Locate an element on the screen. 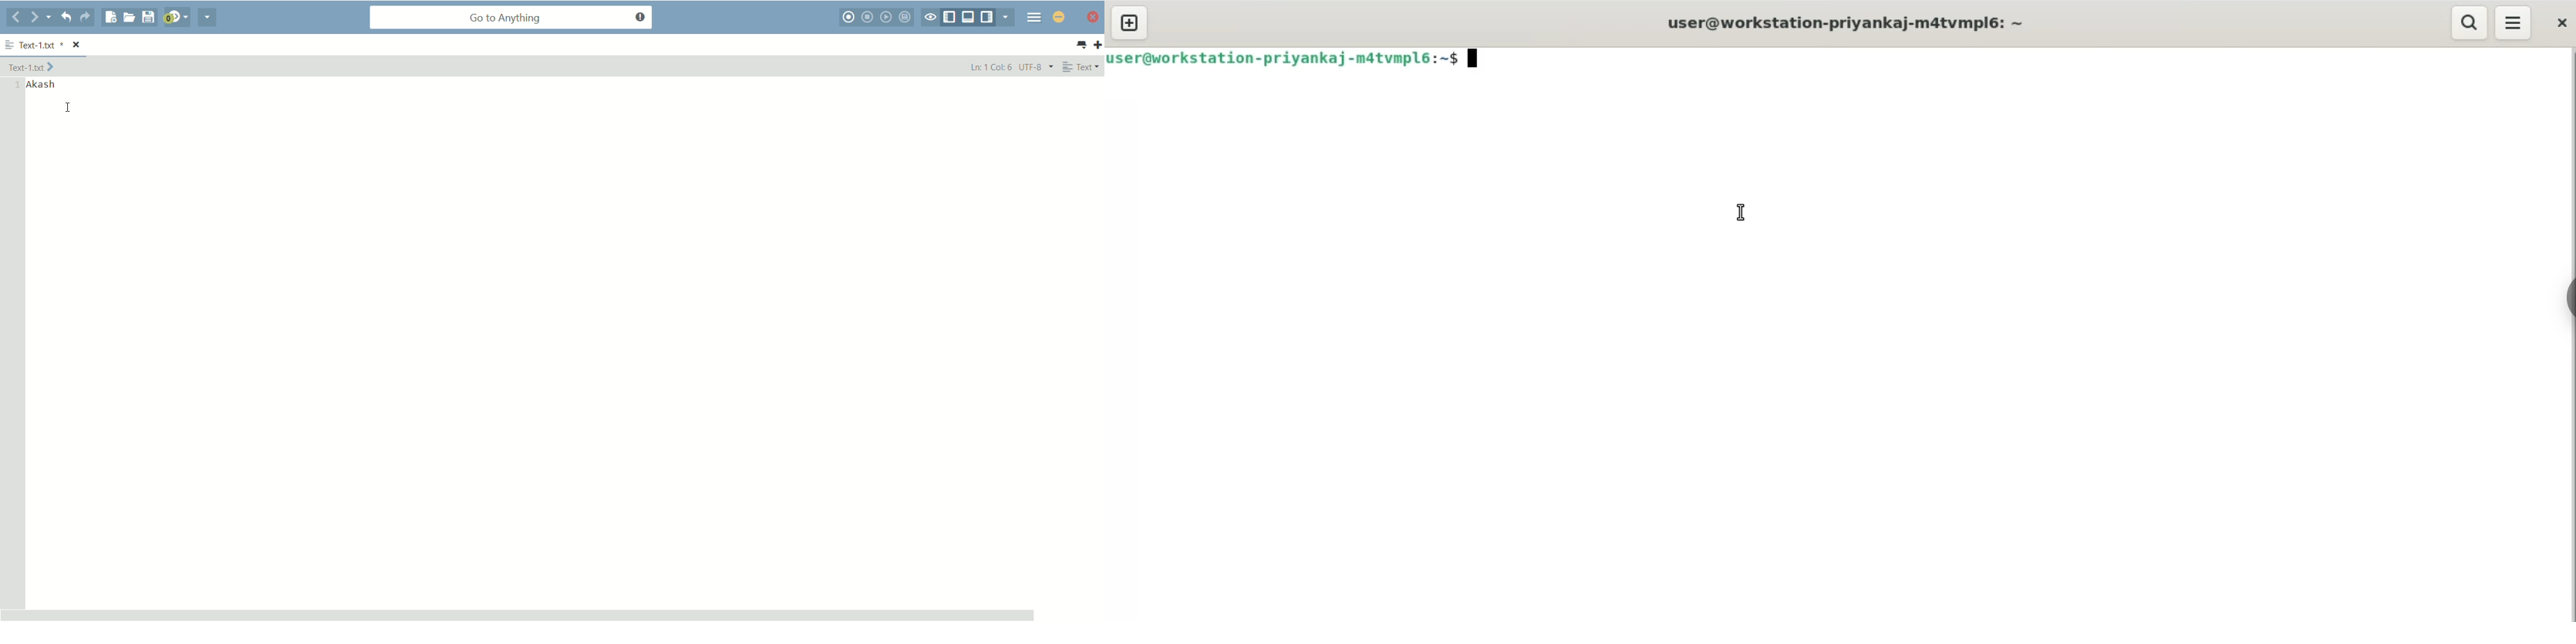  undo is located at coordinates (66, 18).